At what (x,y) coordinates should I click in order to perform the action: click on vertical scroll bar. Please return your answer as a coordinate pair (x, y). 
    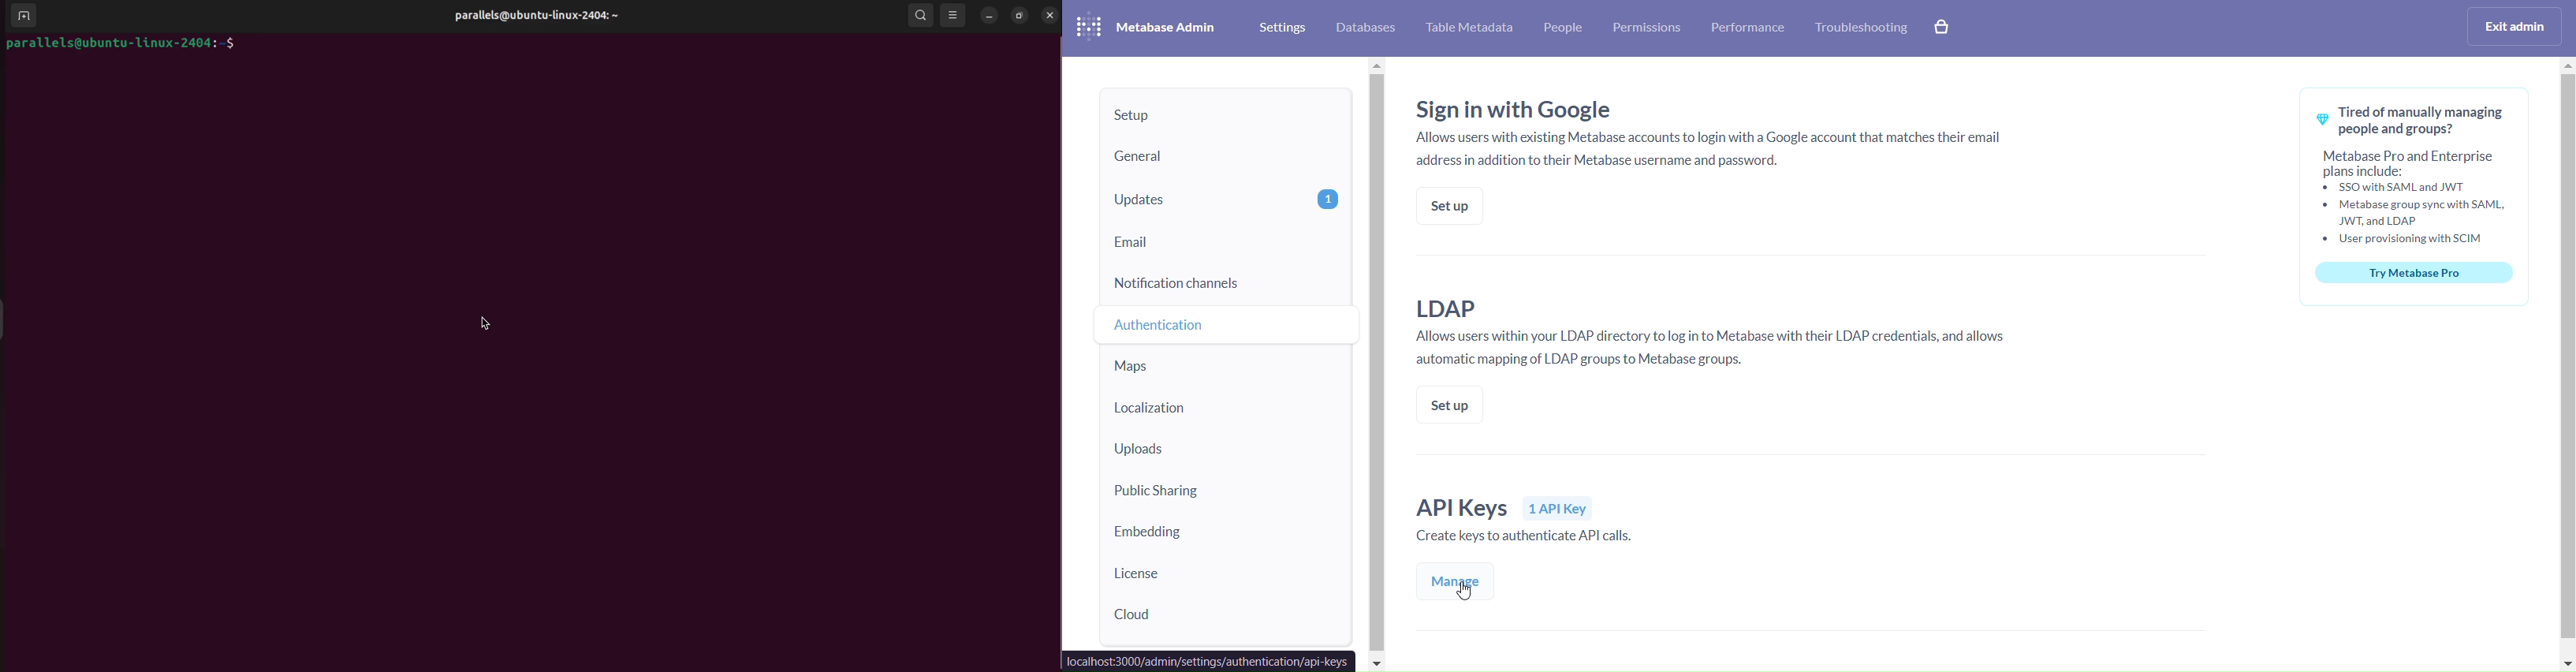
    Looking at the image, I should click on (1377, 364).